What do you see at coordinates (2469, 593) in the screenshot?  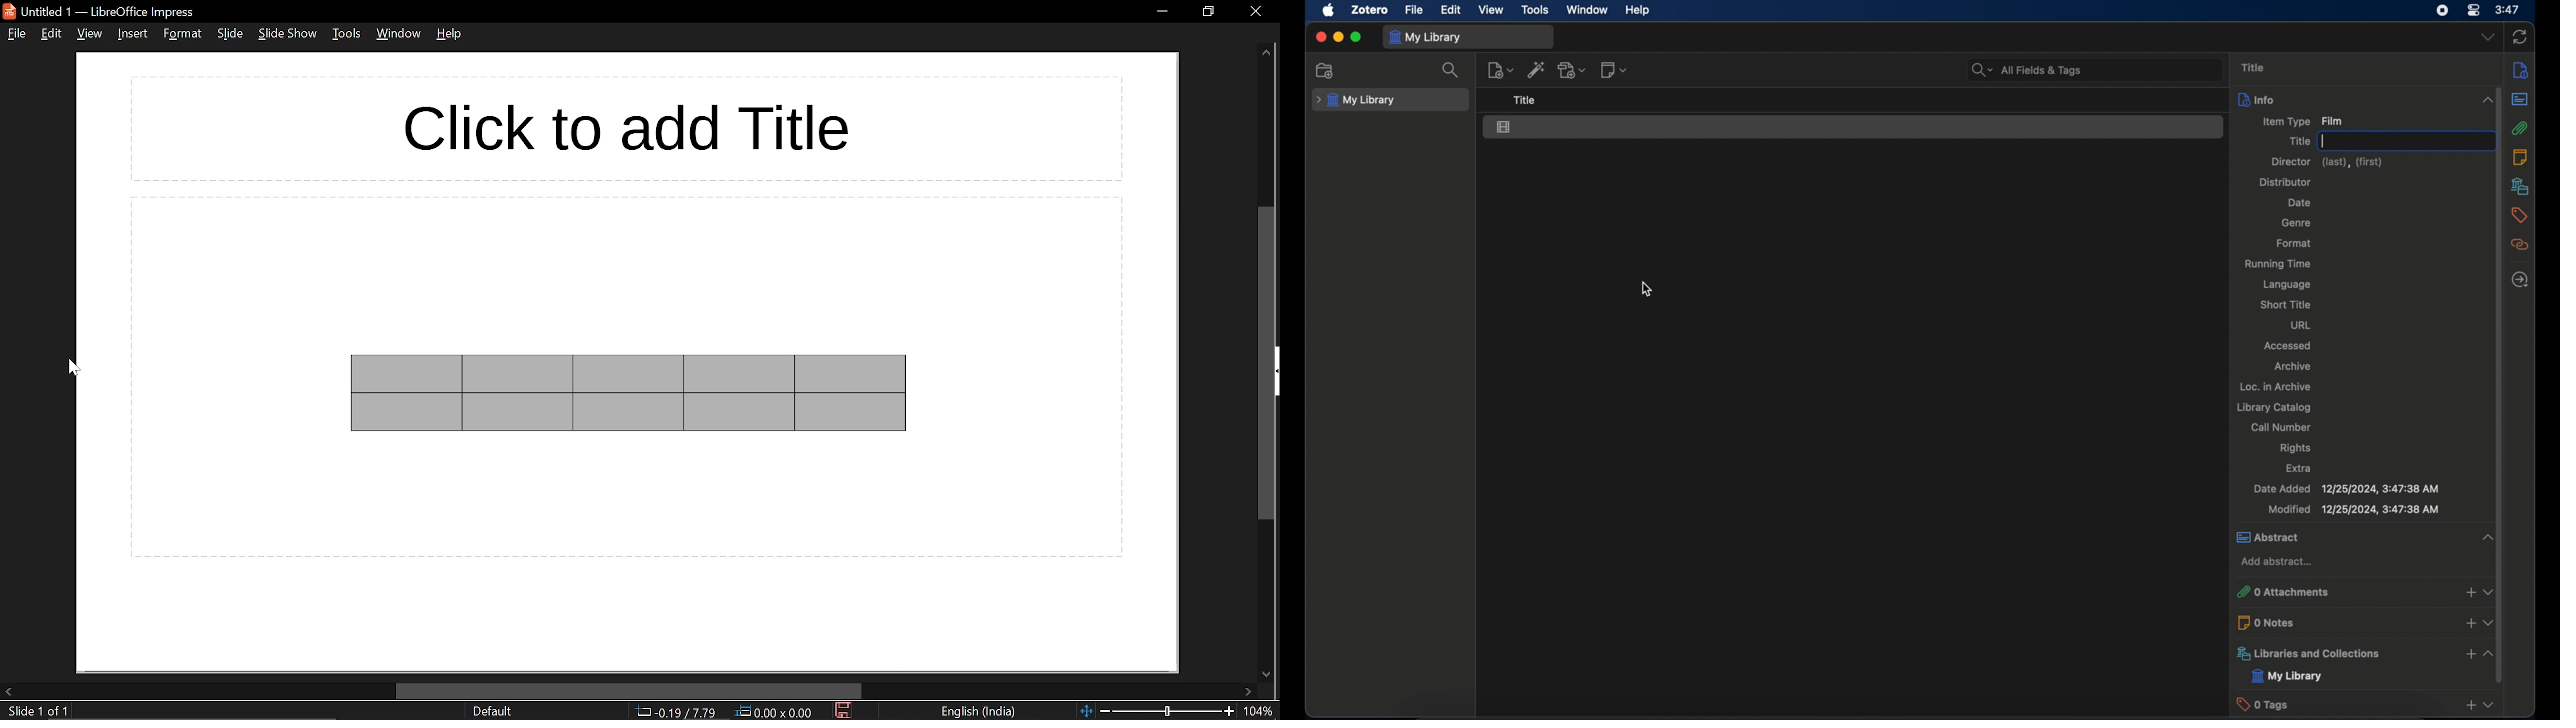 I see `add attachments` at bounding box center [2469, 593].